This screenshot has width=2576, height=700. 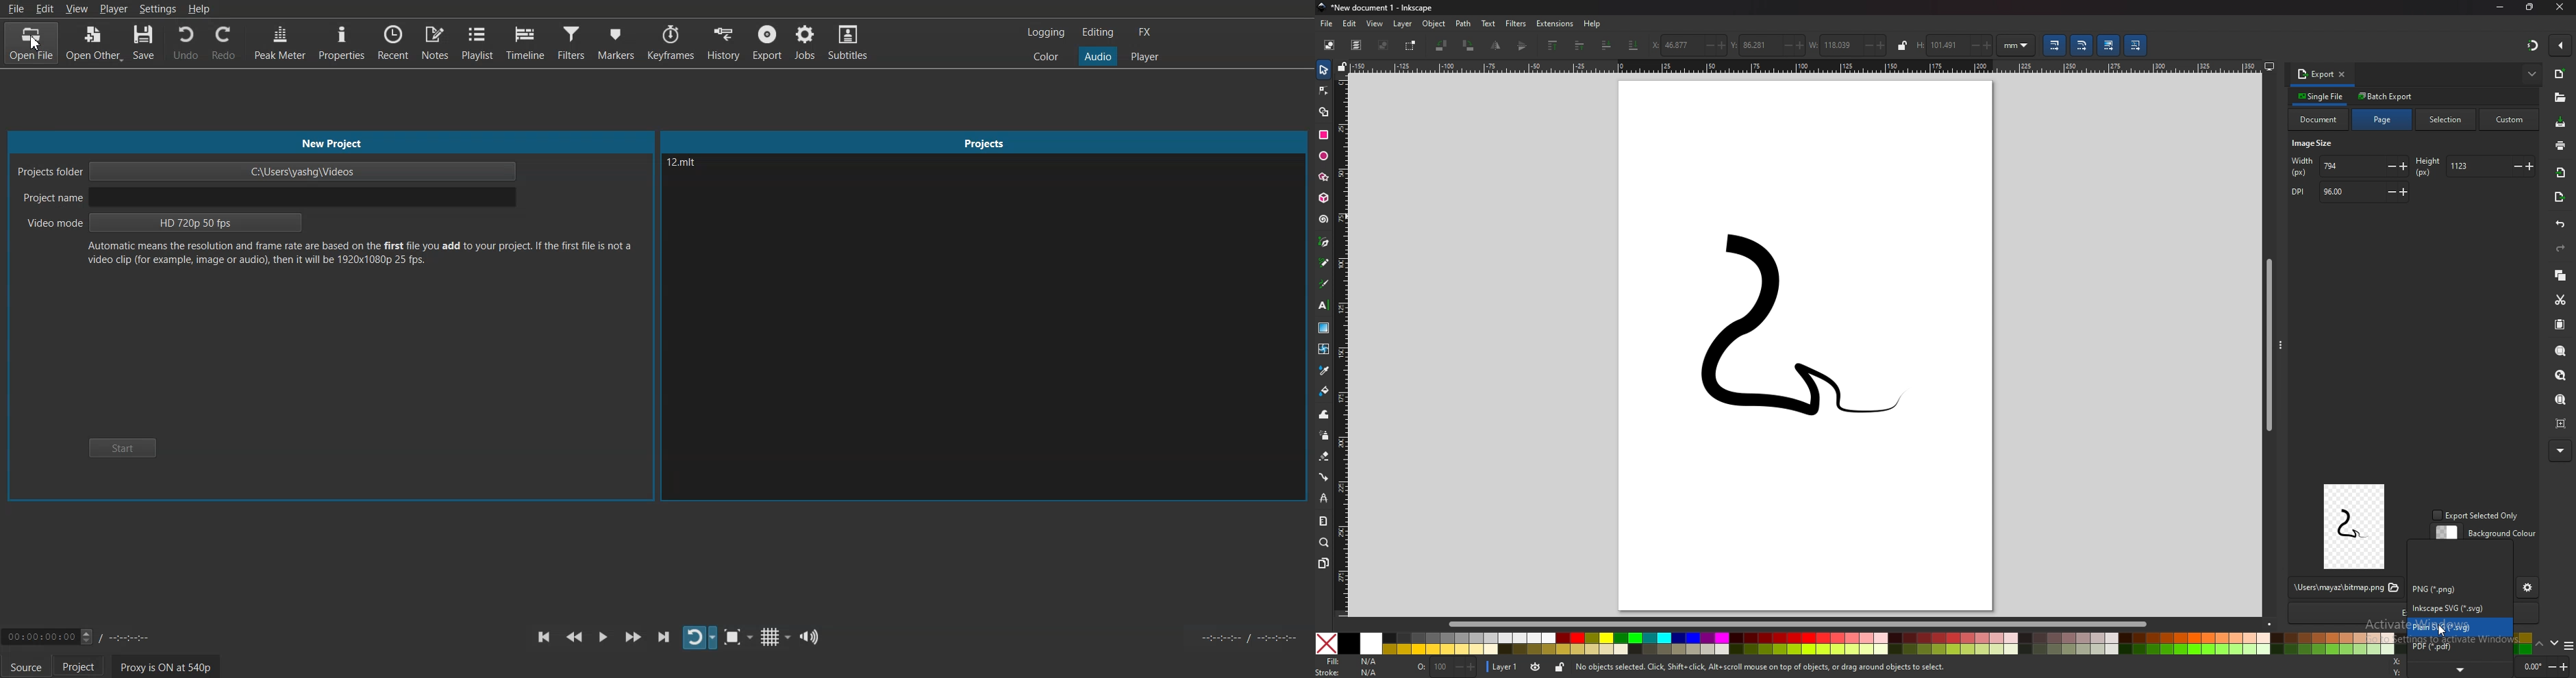 I want to click on toggle visibility, so click(x=1535, y=667).